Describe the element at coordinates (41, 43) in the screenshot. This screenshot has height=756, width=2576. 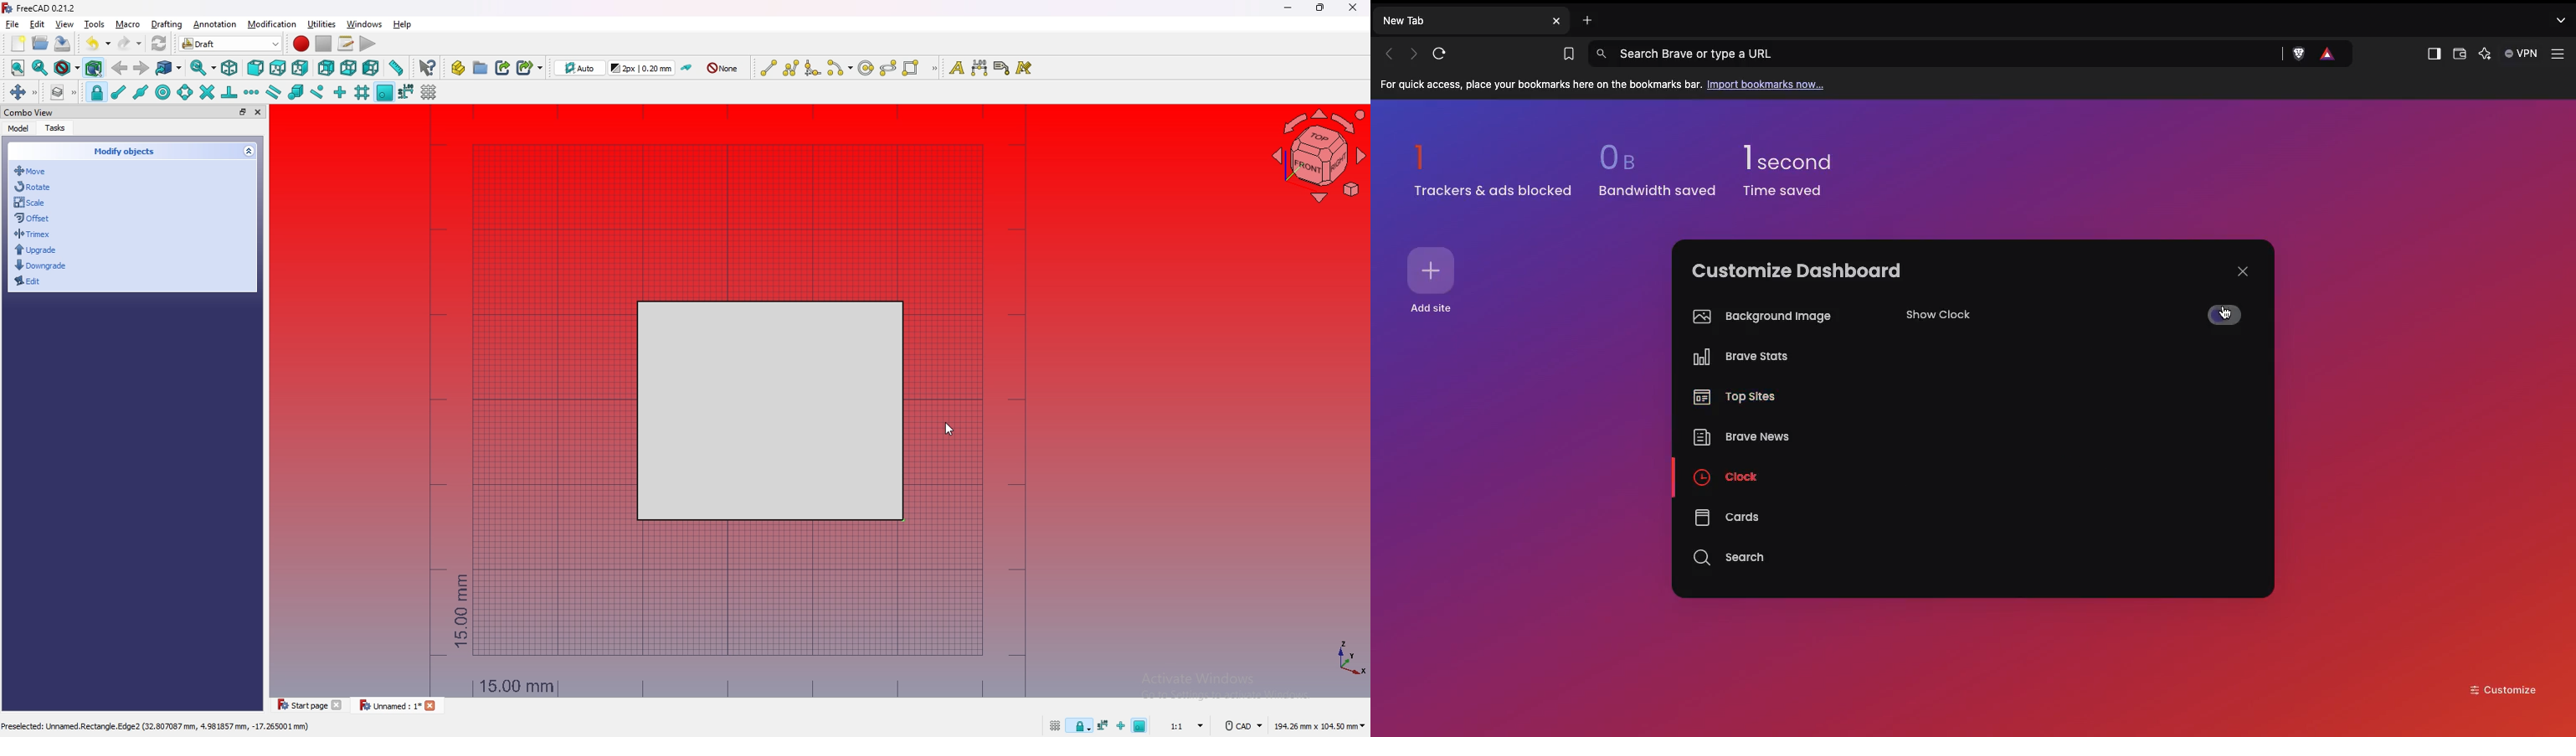
I see `open` at that location.